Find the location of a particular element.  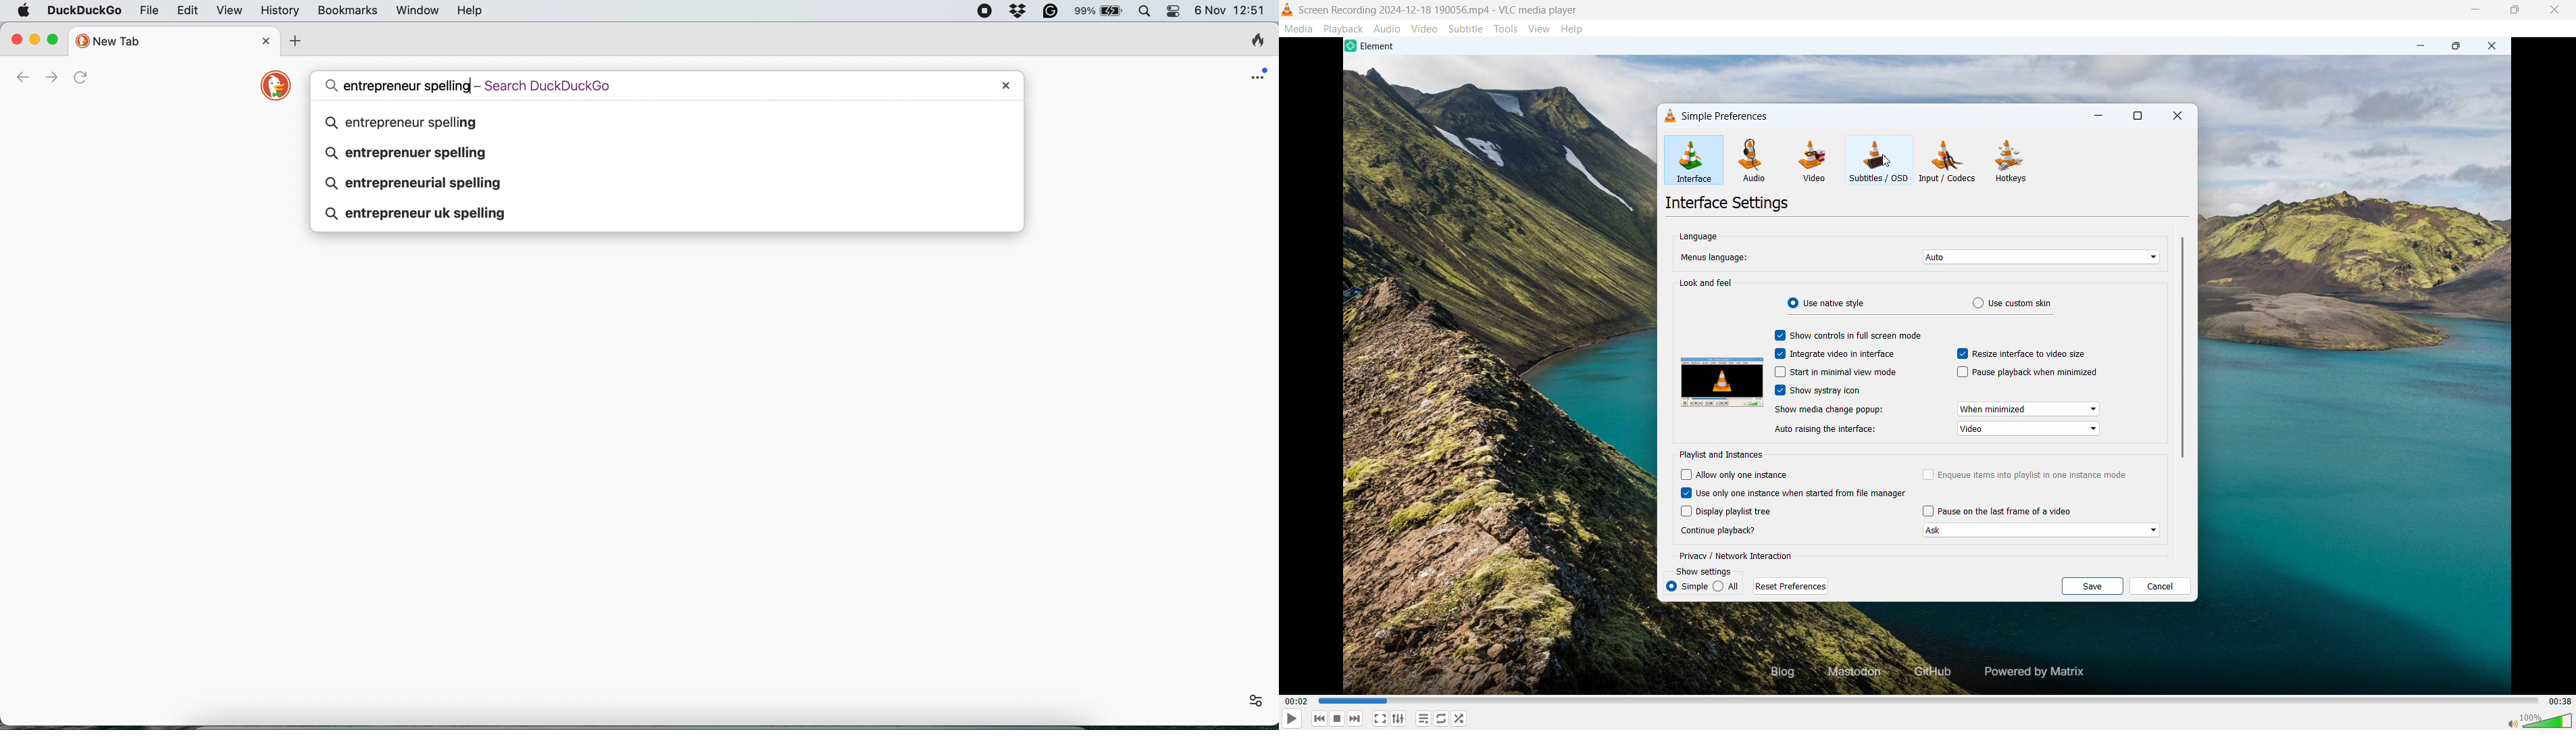

logo is located at coordinates (1288, 9).